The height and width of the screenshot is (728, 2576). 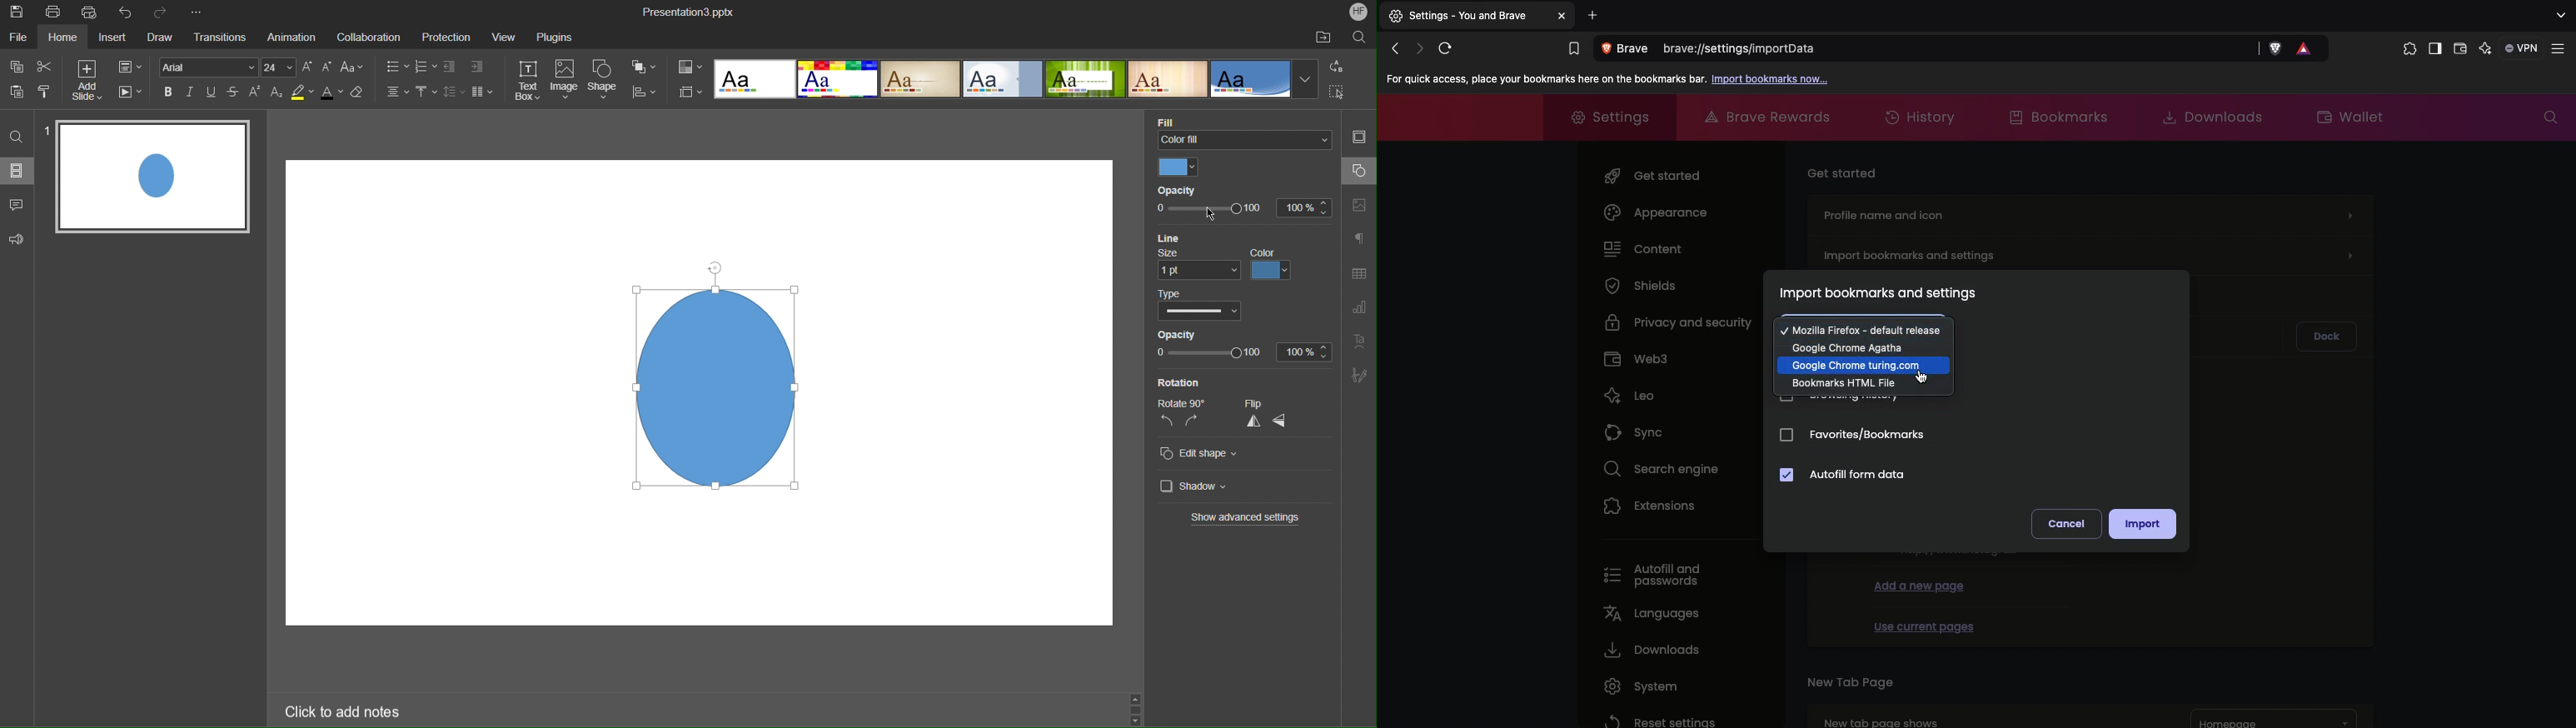 What do you see at coordinates (1243, 212) in the screenshot?
I see `Opacity adjuster` at bounding box center [1243, 212].